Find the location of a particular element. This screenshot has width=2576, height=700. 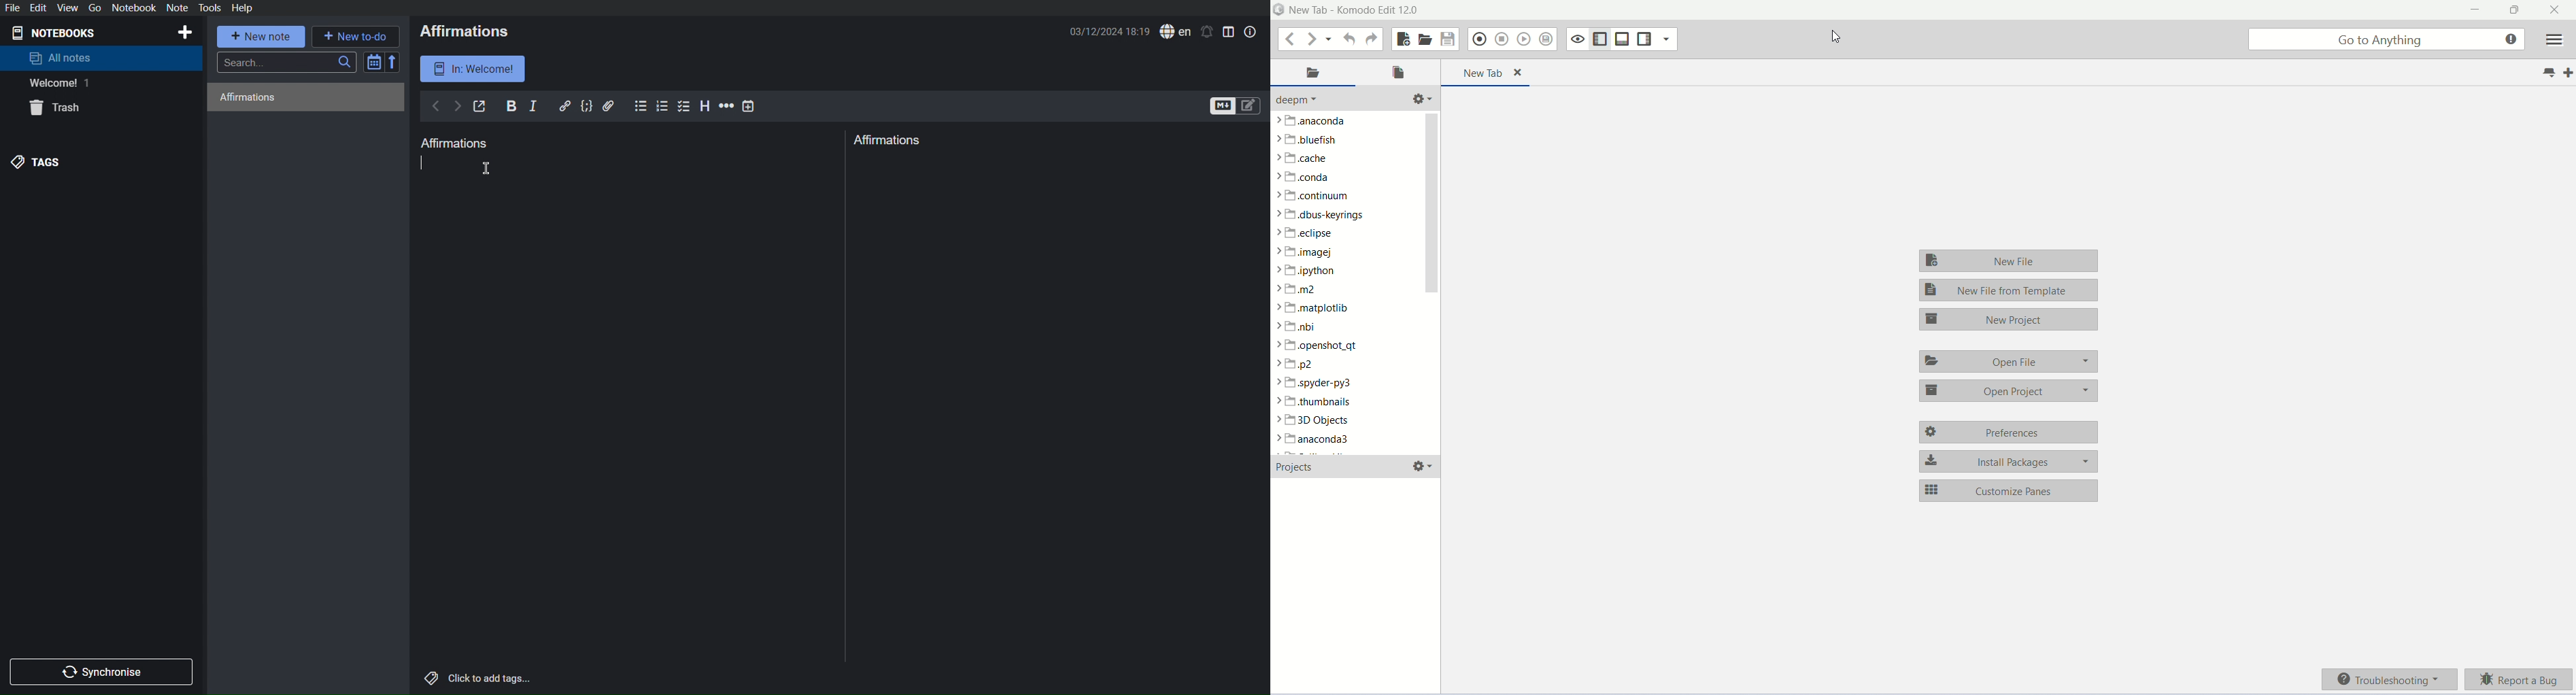

Affirmations is located at coordinates (247, 96).